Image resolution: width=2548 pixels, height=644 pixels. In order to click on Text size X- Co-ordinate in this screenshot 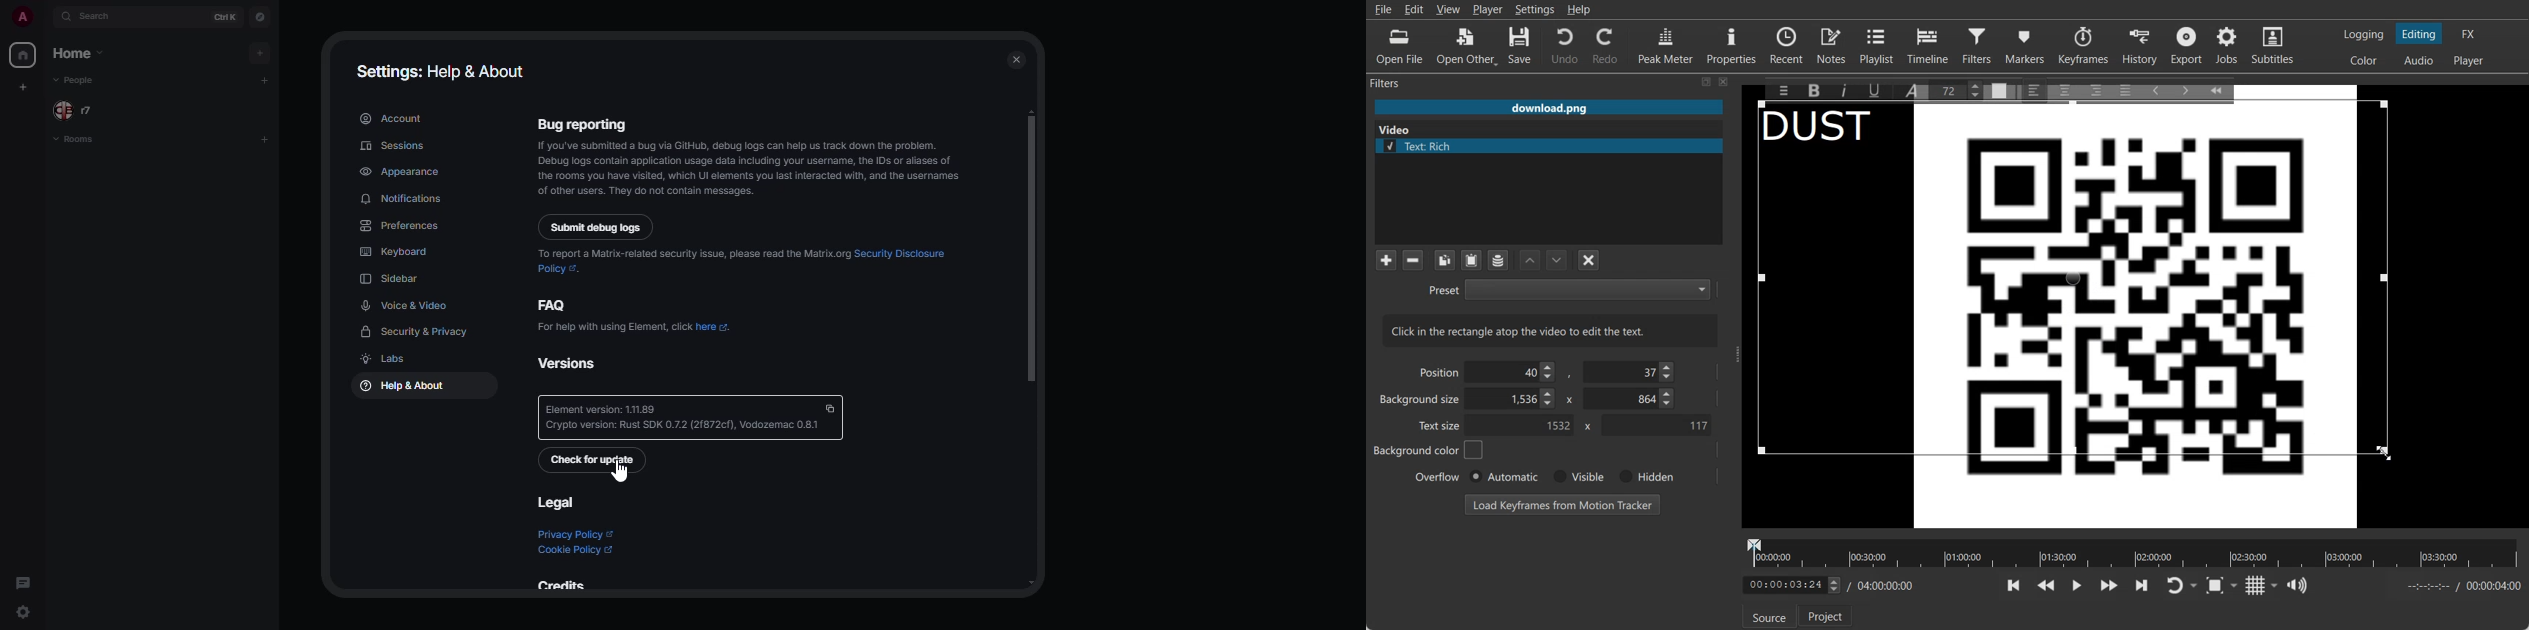, I will do `click(1524, 426)`.